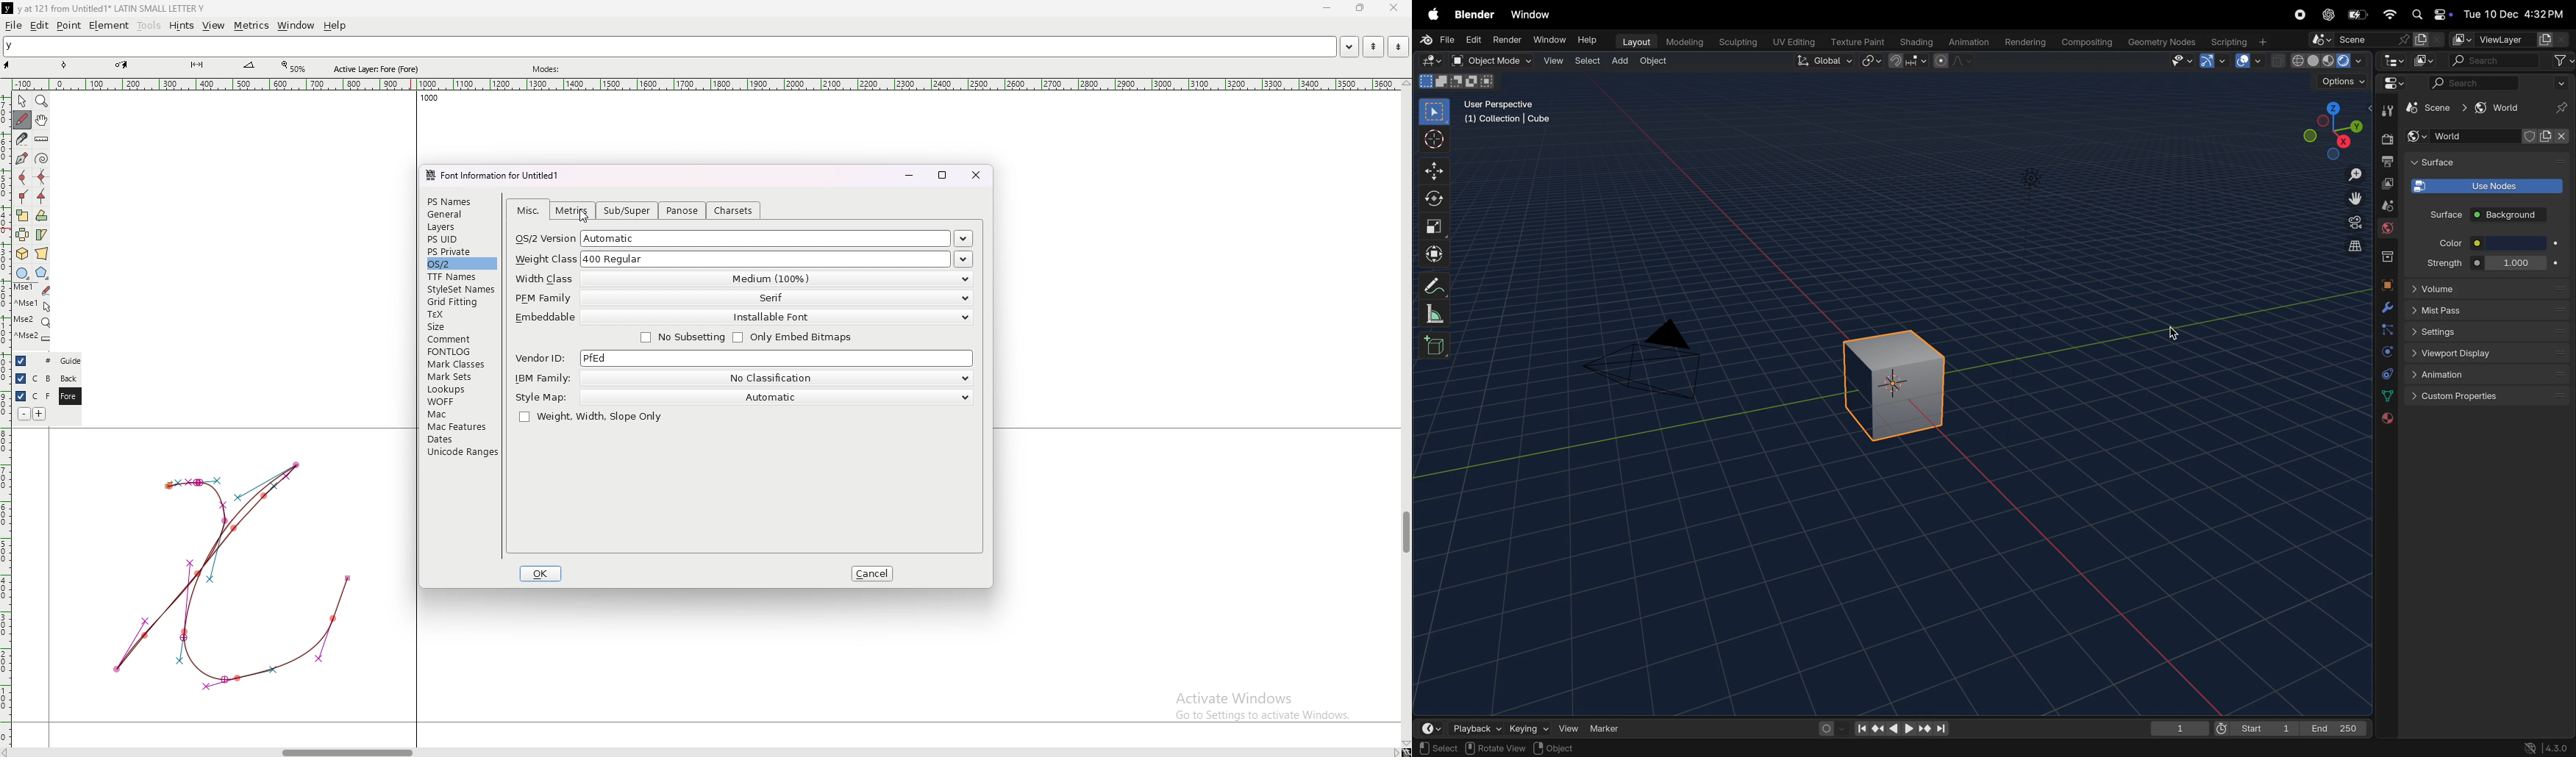  Describe the element at coordinates (1359, 8) in the screenshot. I see `resize` at that location.